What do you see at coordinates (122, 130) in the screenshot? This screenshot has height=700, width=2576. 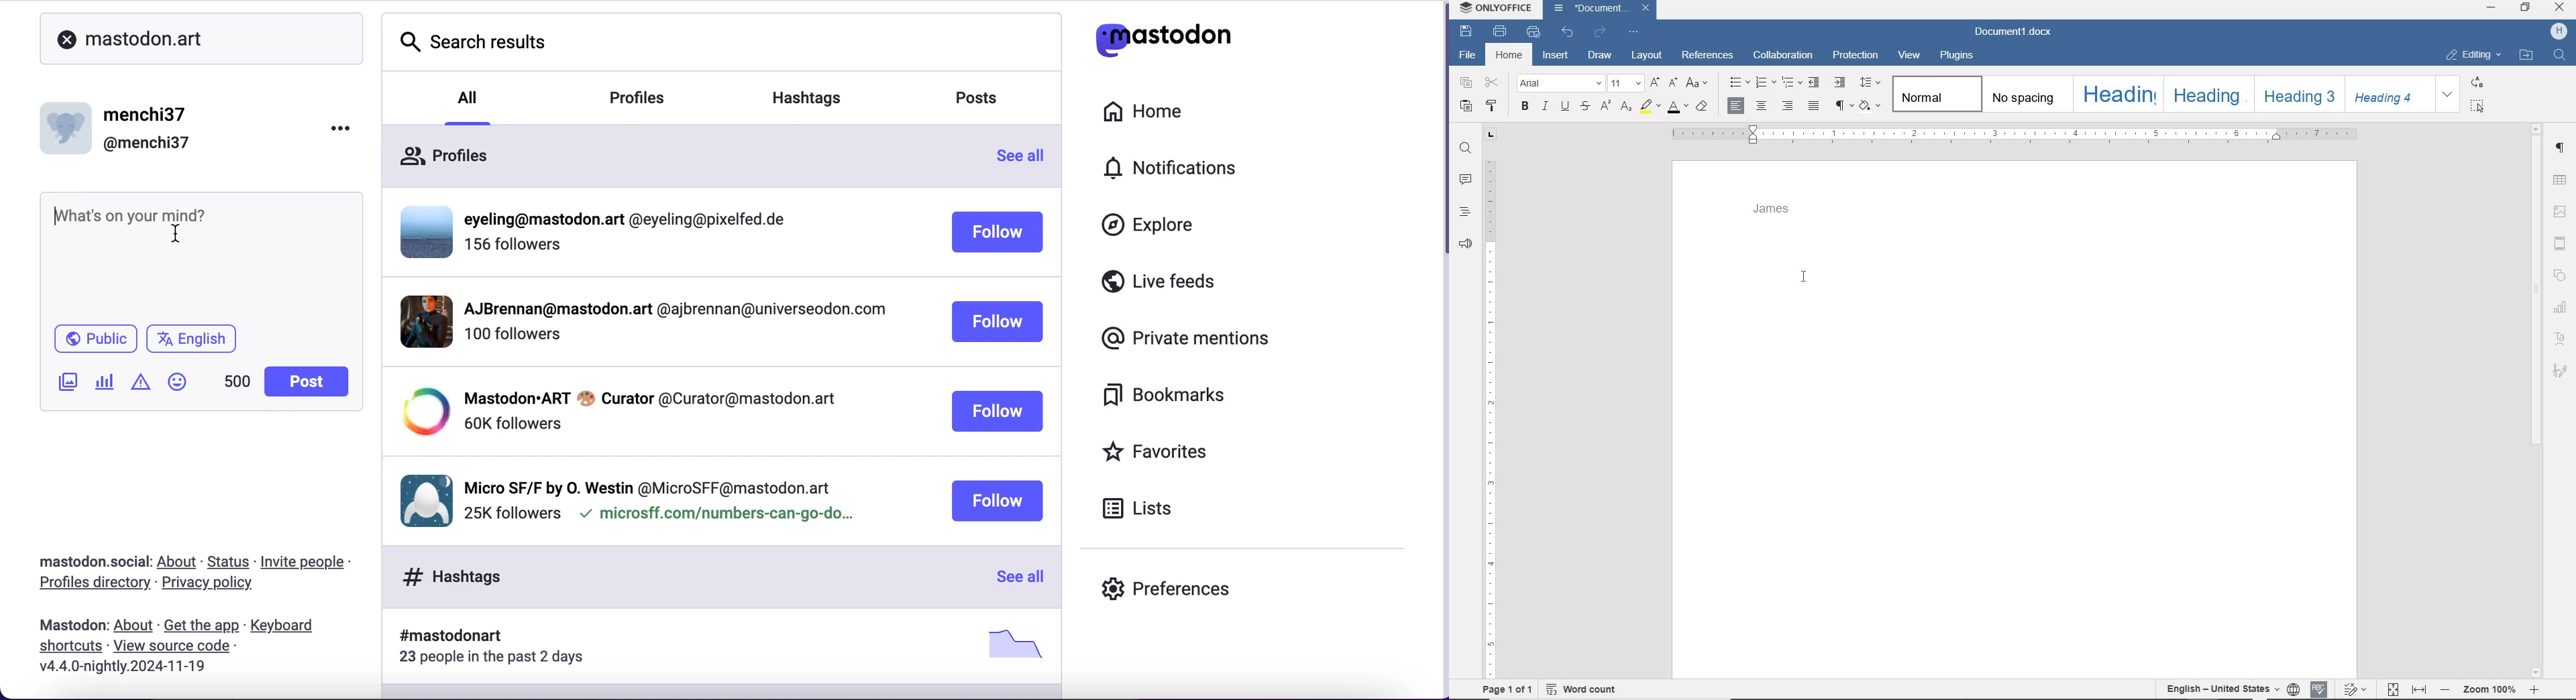 I see `user` at bounding box center [122, 130].